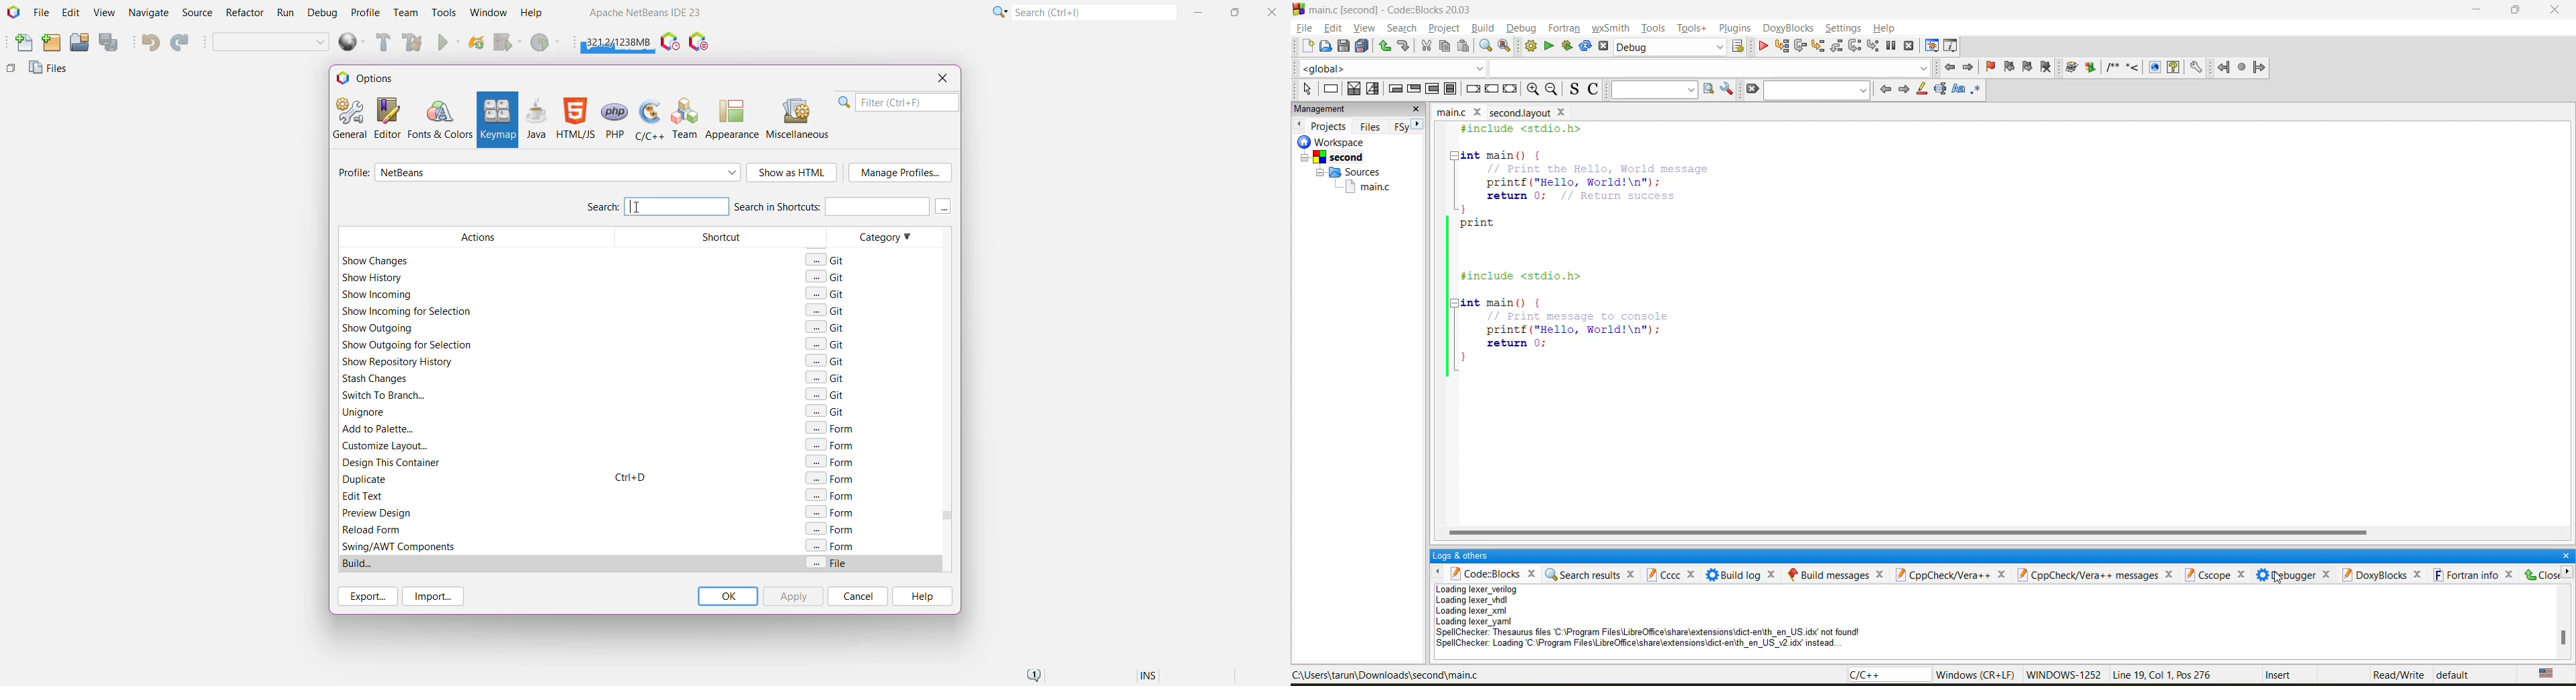  What do you see at coordinates (1653, 28) in the screenshot?
I see `tools` at bounding box center [1653, 28].